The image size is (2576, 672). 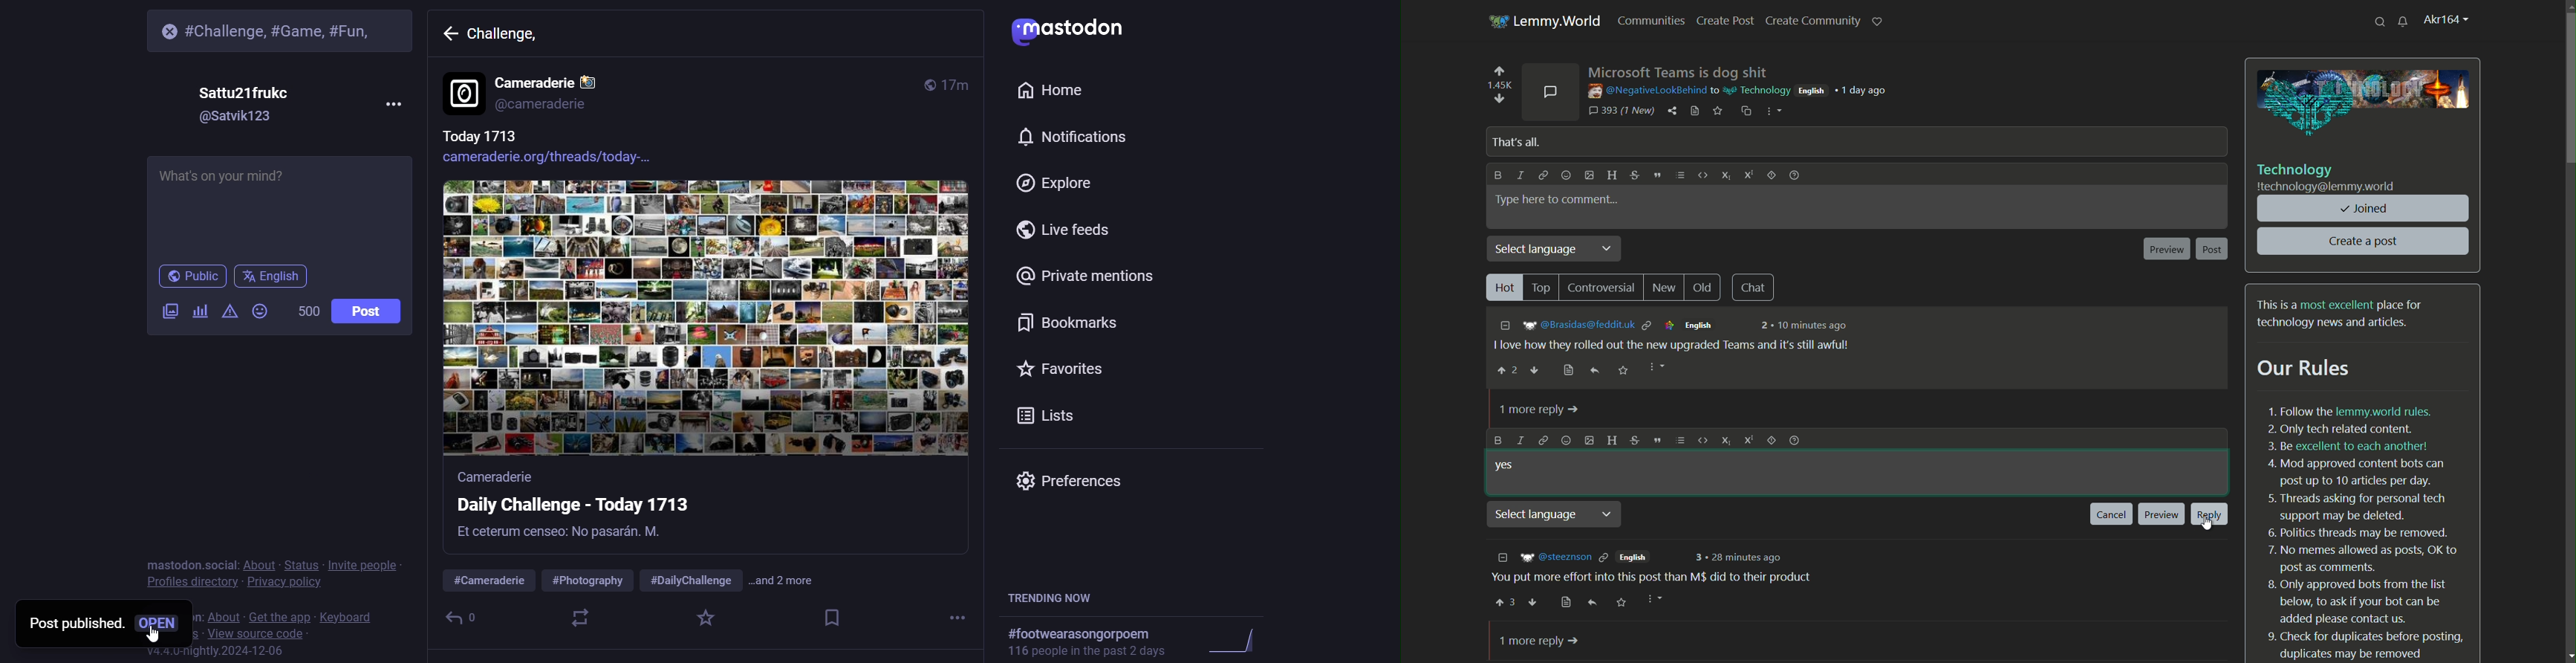 I want to click on yes, so click(x=1505, y=466).